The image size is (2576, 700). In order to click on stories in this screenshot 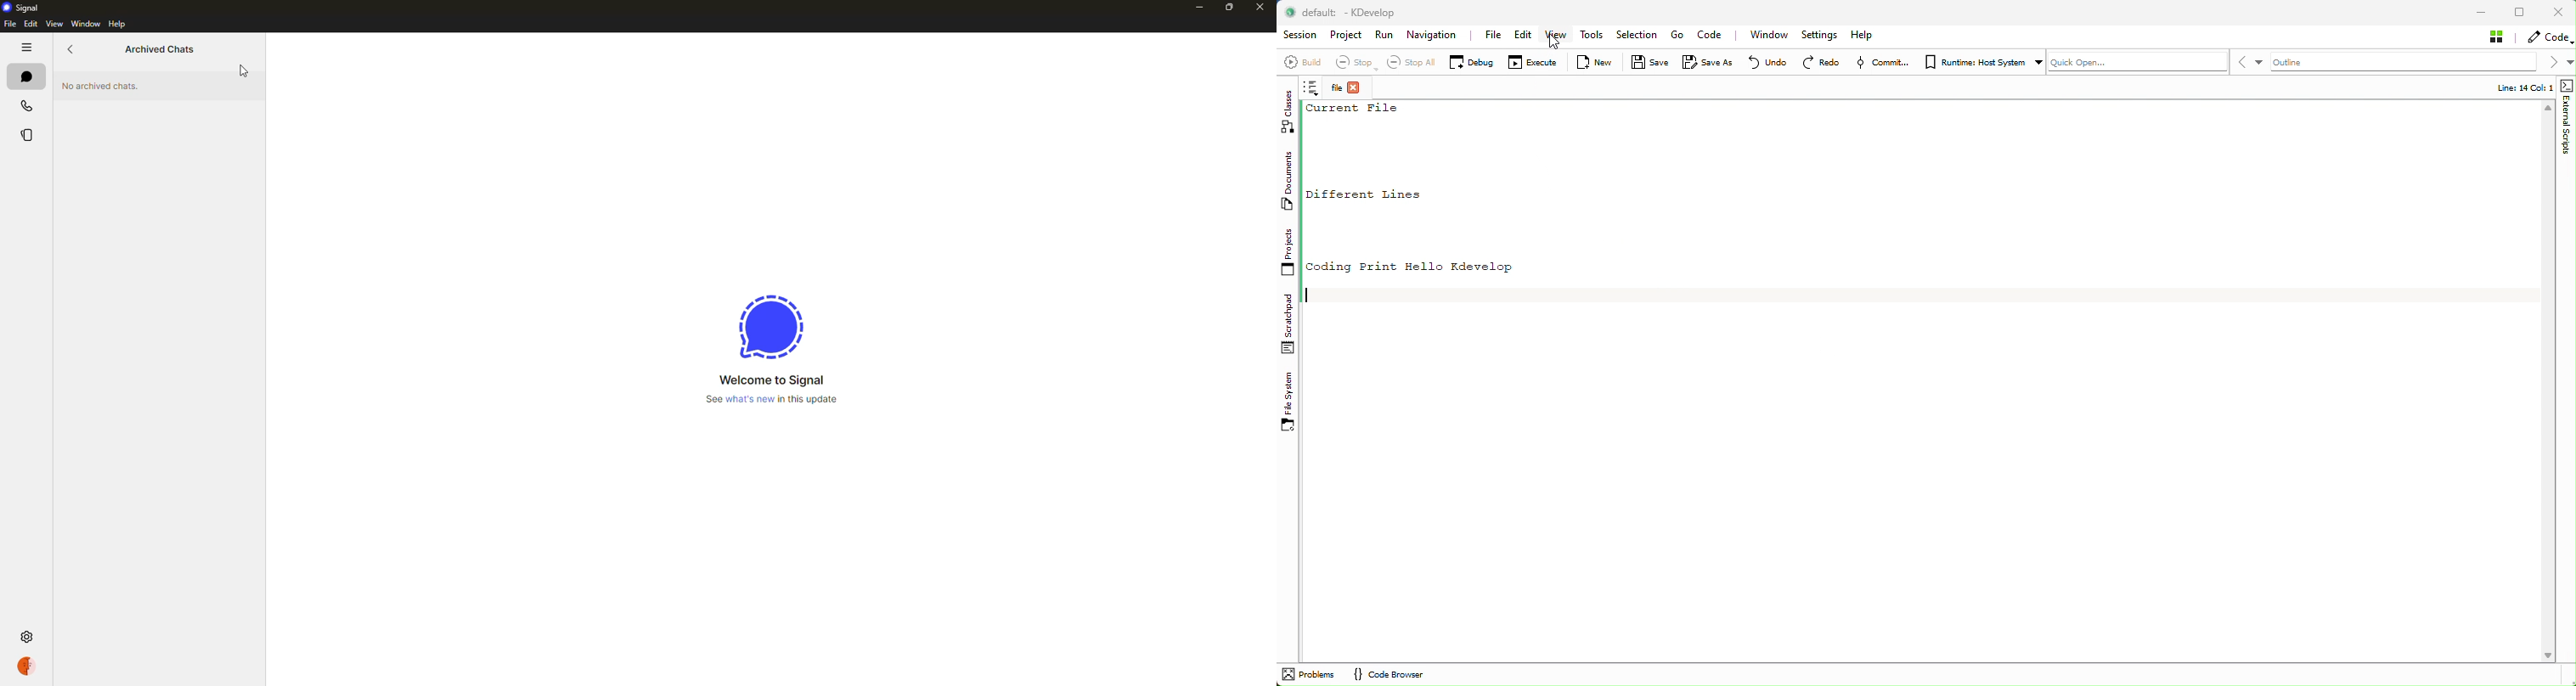, I will do `click(25, 137)`.